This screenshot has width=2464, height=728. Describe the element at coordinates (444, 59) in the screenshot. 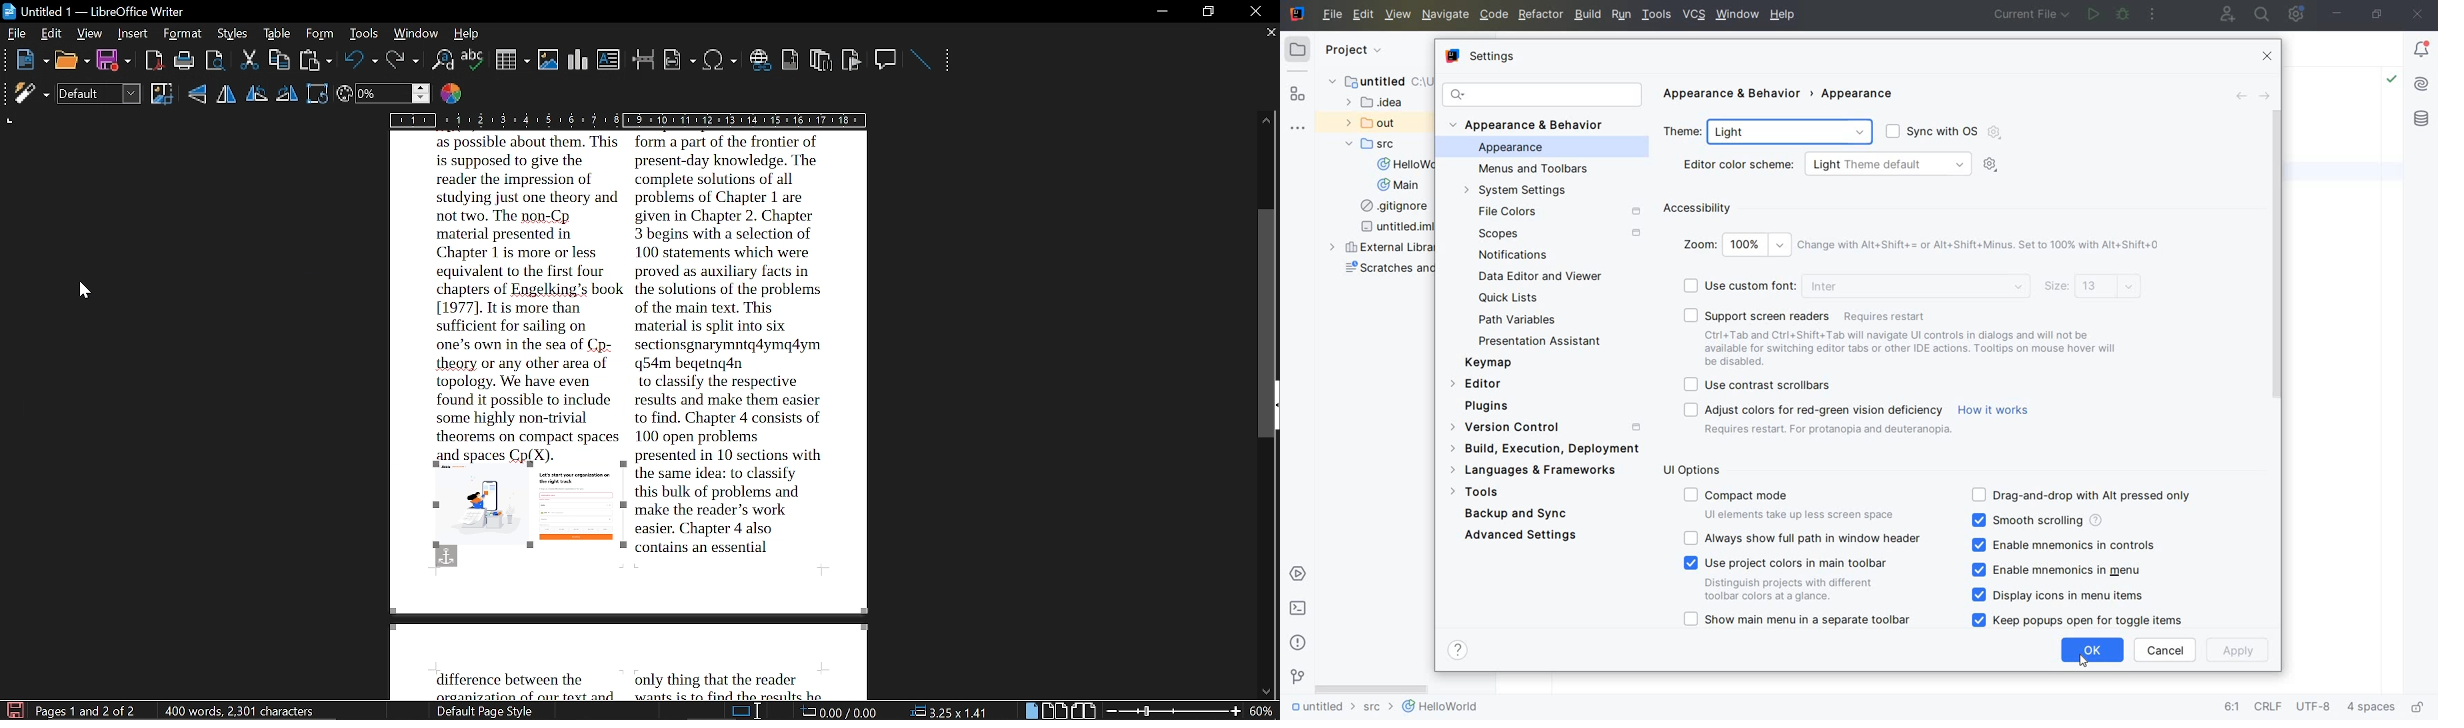

I see `find and replace` at that location.